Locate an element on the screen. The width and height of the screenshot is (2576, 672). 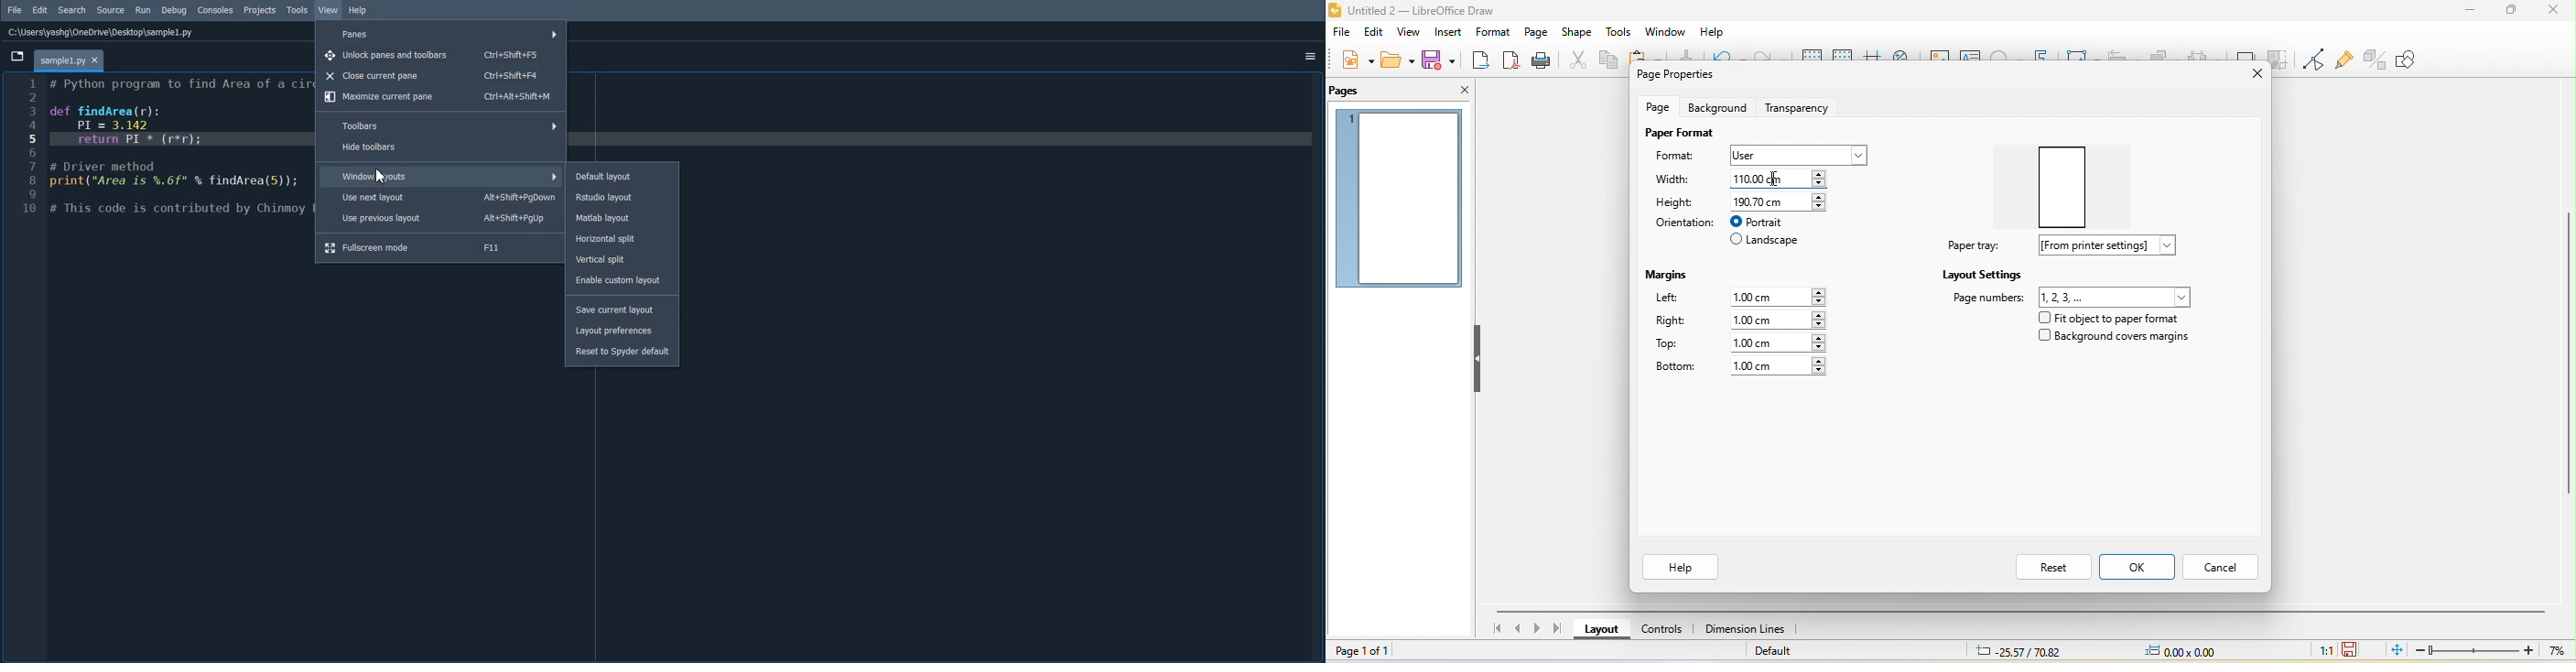
Cursor is located at coordinates (380, 177).